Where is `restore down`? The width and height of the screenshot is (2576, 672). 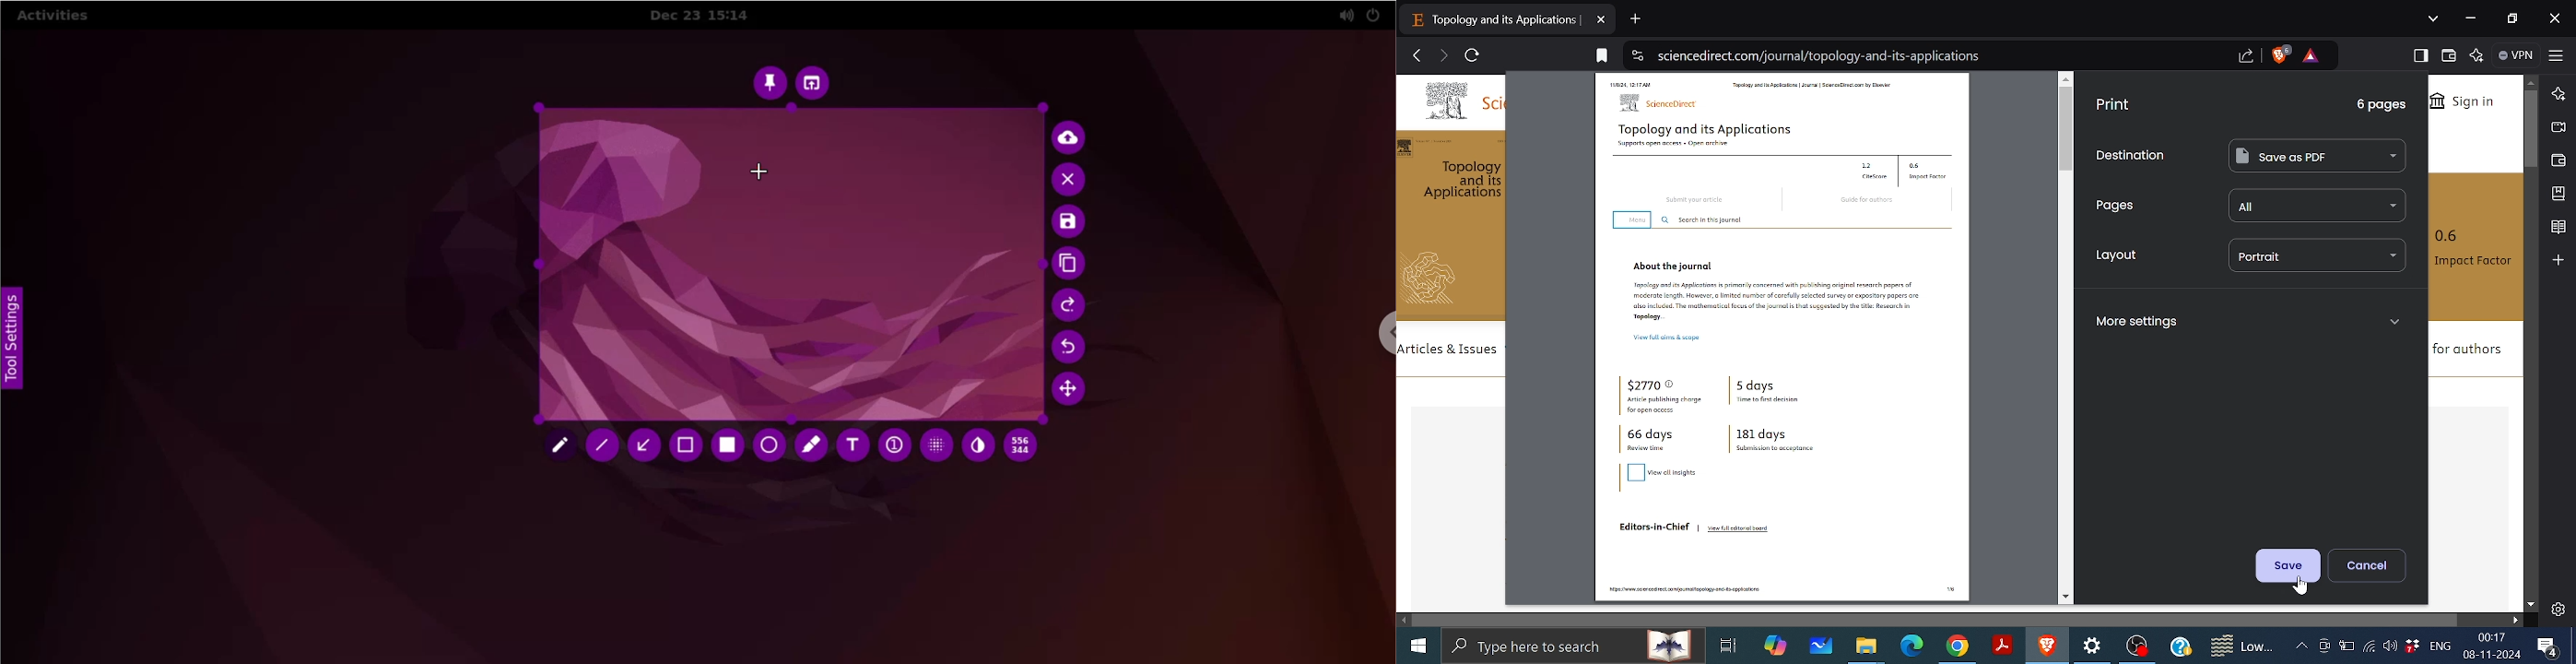
restore down is located at coordinates (2510, 18).